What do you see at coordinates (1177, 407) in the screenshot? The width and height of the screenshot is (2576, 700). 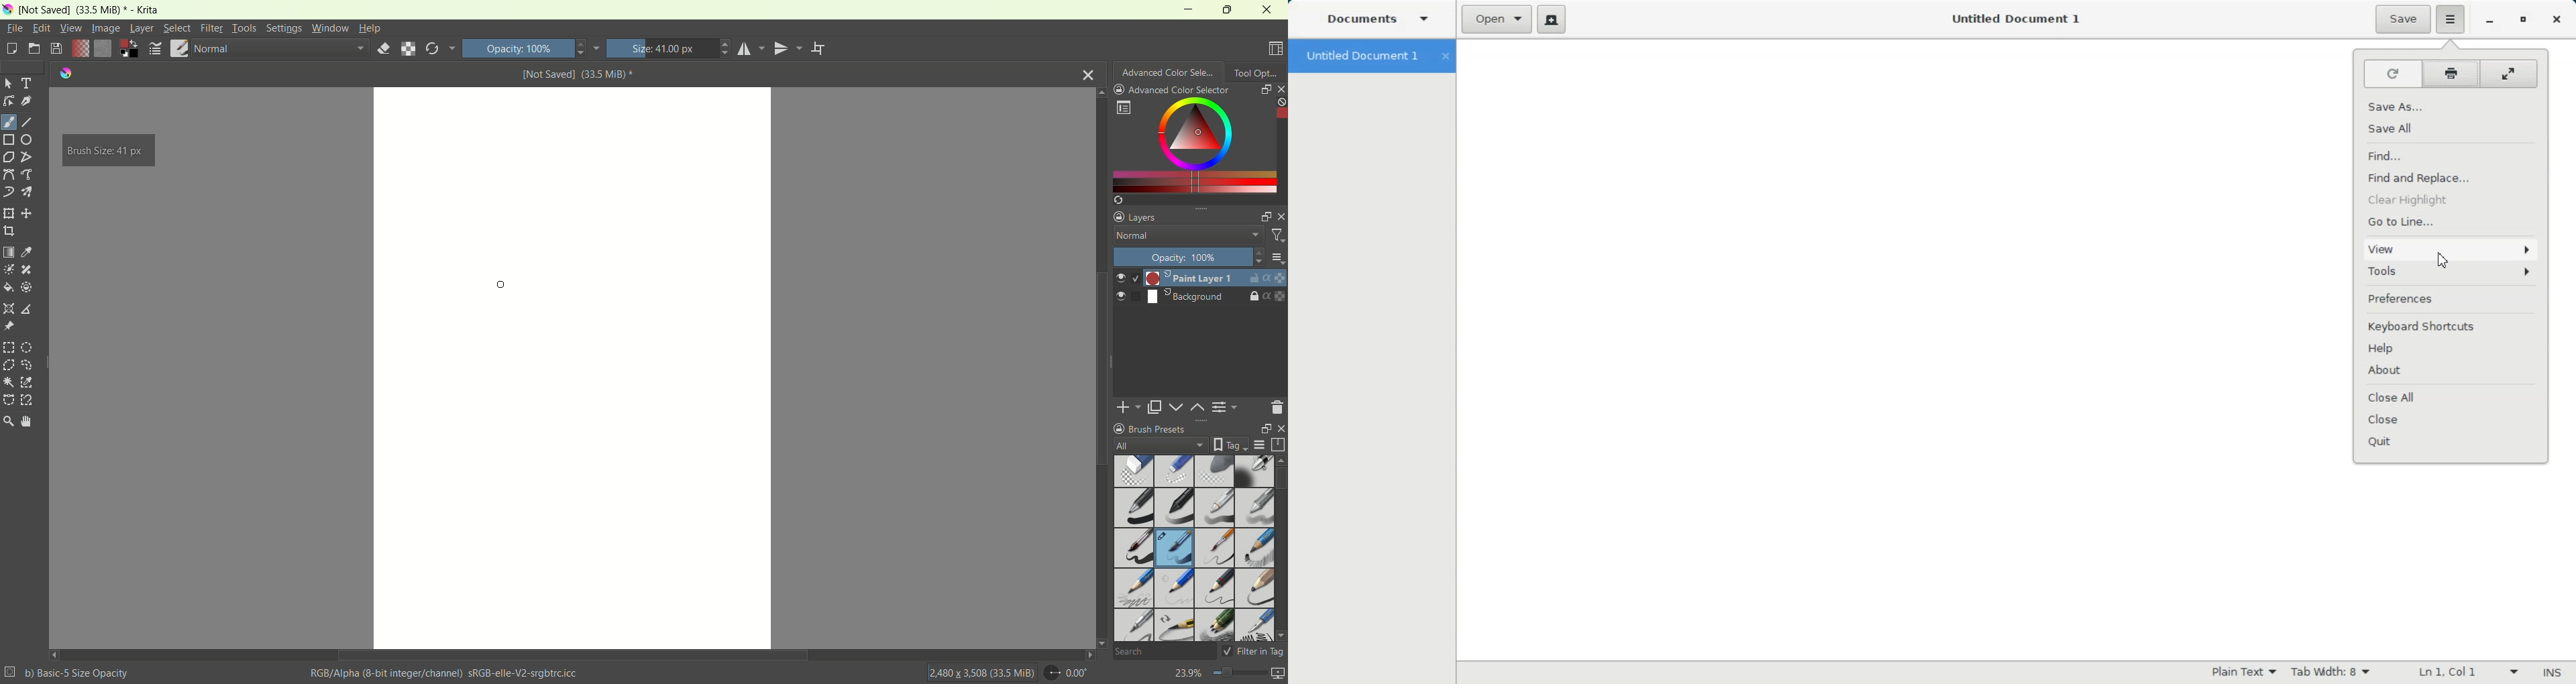 I see `move layer down` at bounding box center [1177, 407].